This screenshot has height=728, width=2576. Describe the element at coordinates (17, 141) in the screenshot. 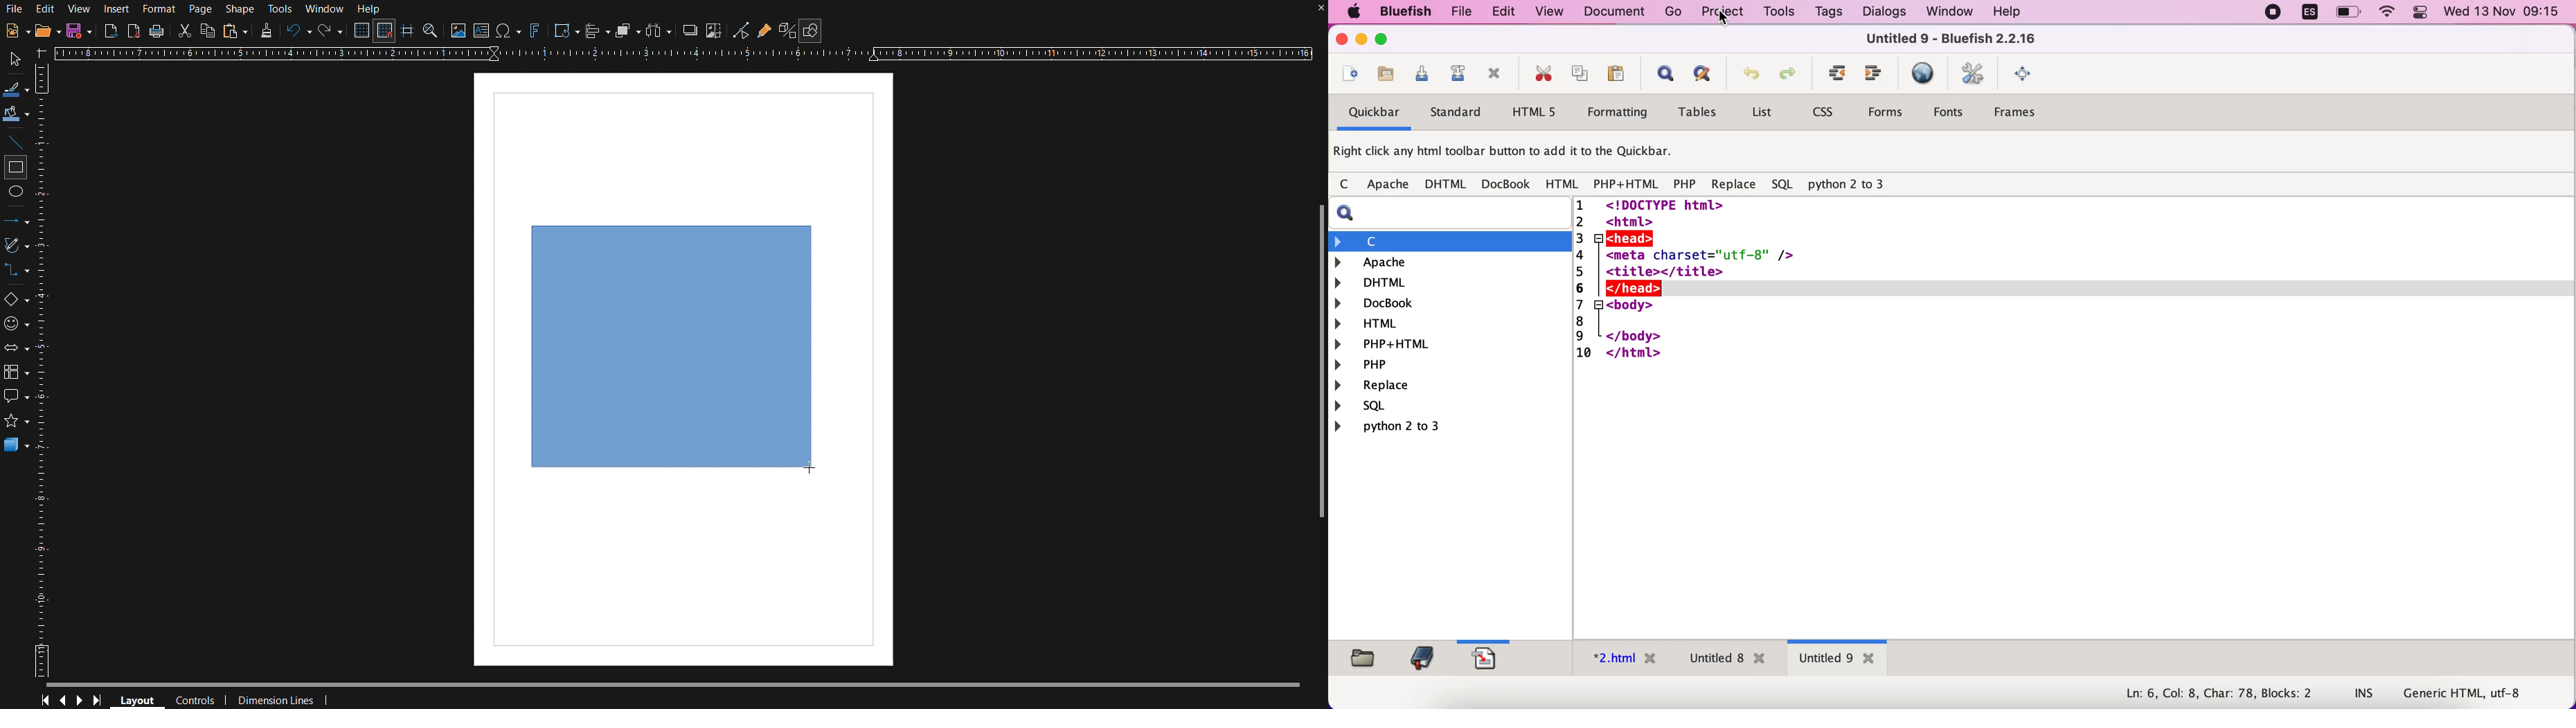

I see `Line` at that location.